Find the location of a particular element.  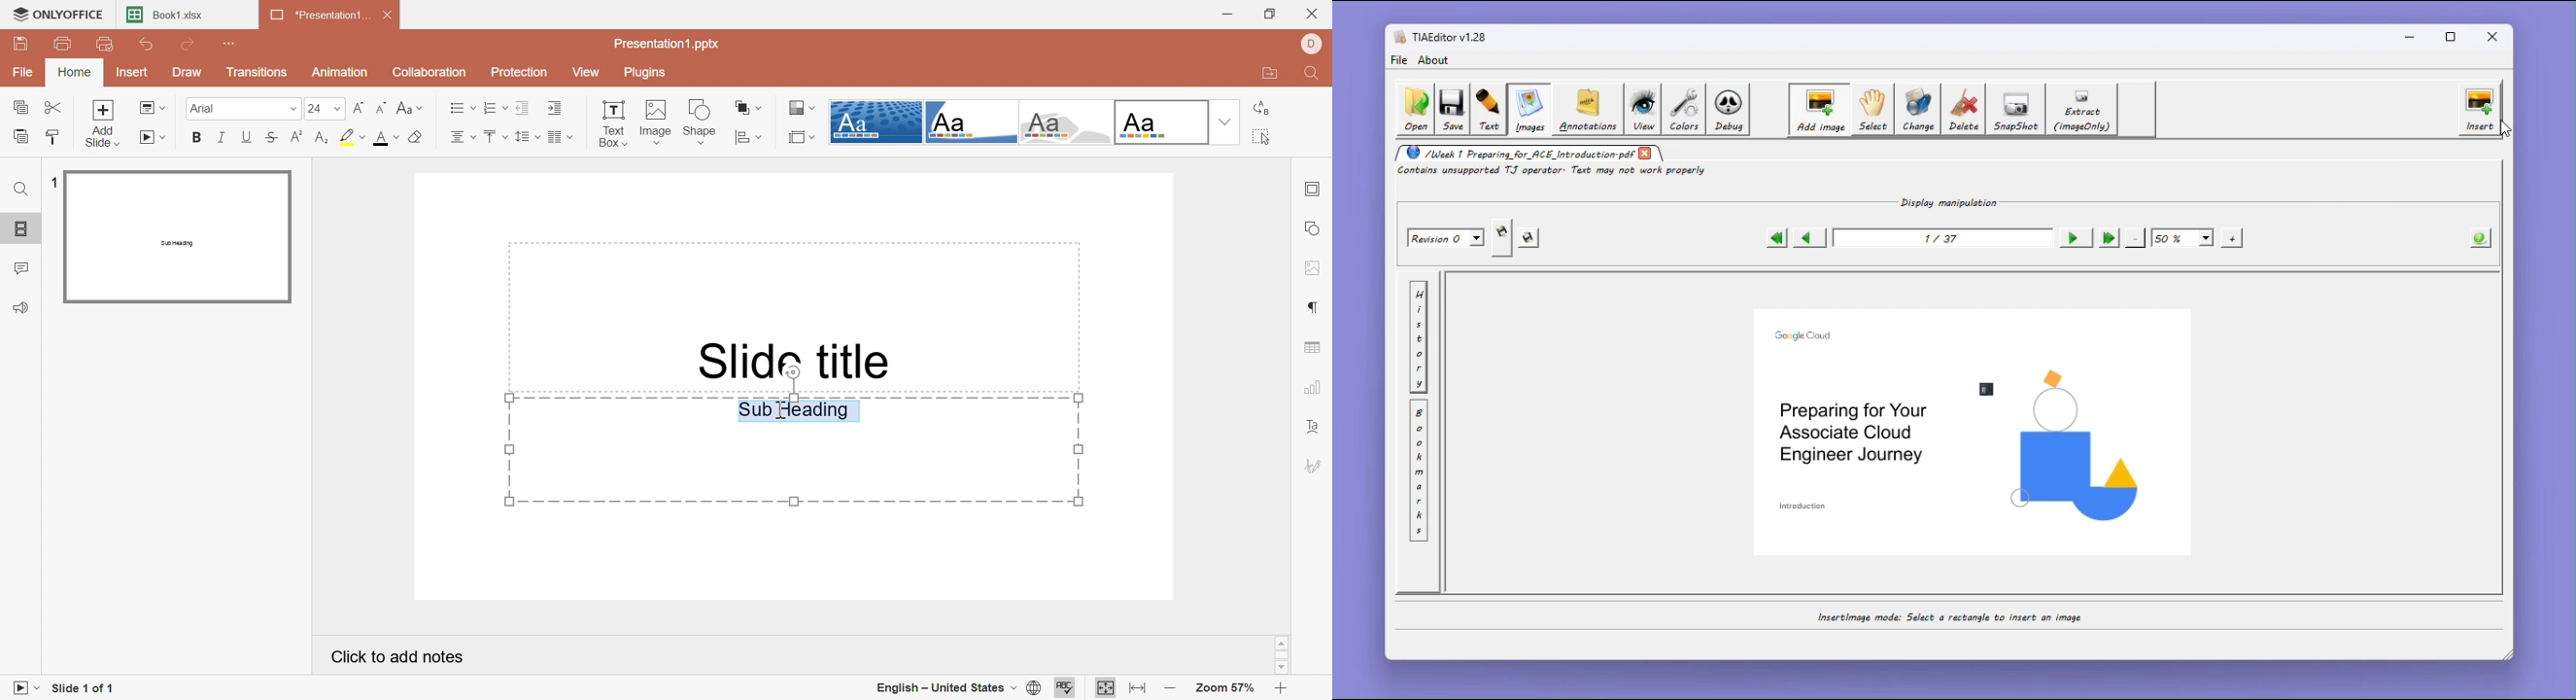

Collaboration is located at coordinates (428, 72).